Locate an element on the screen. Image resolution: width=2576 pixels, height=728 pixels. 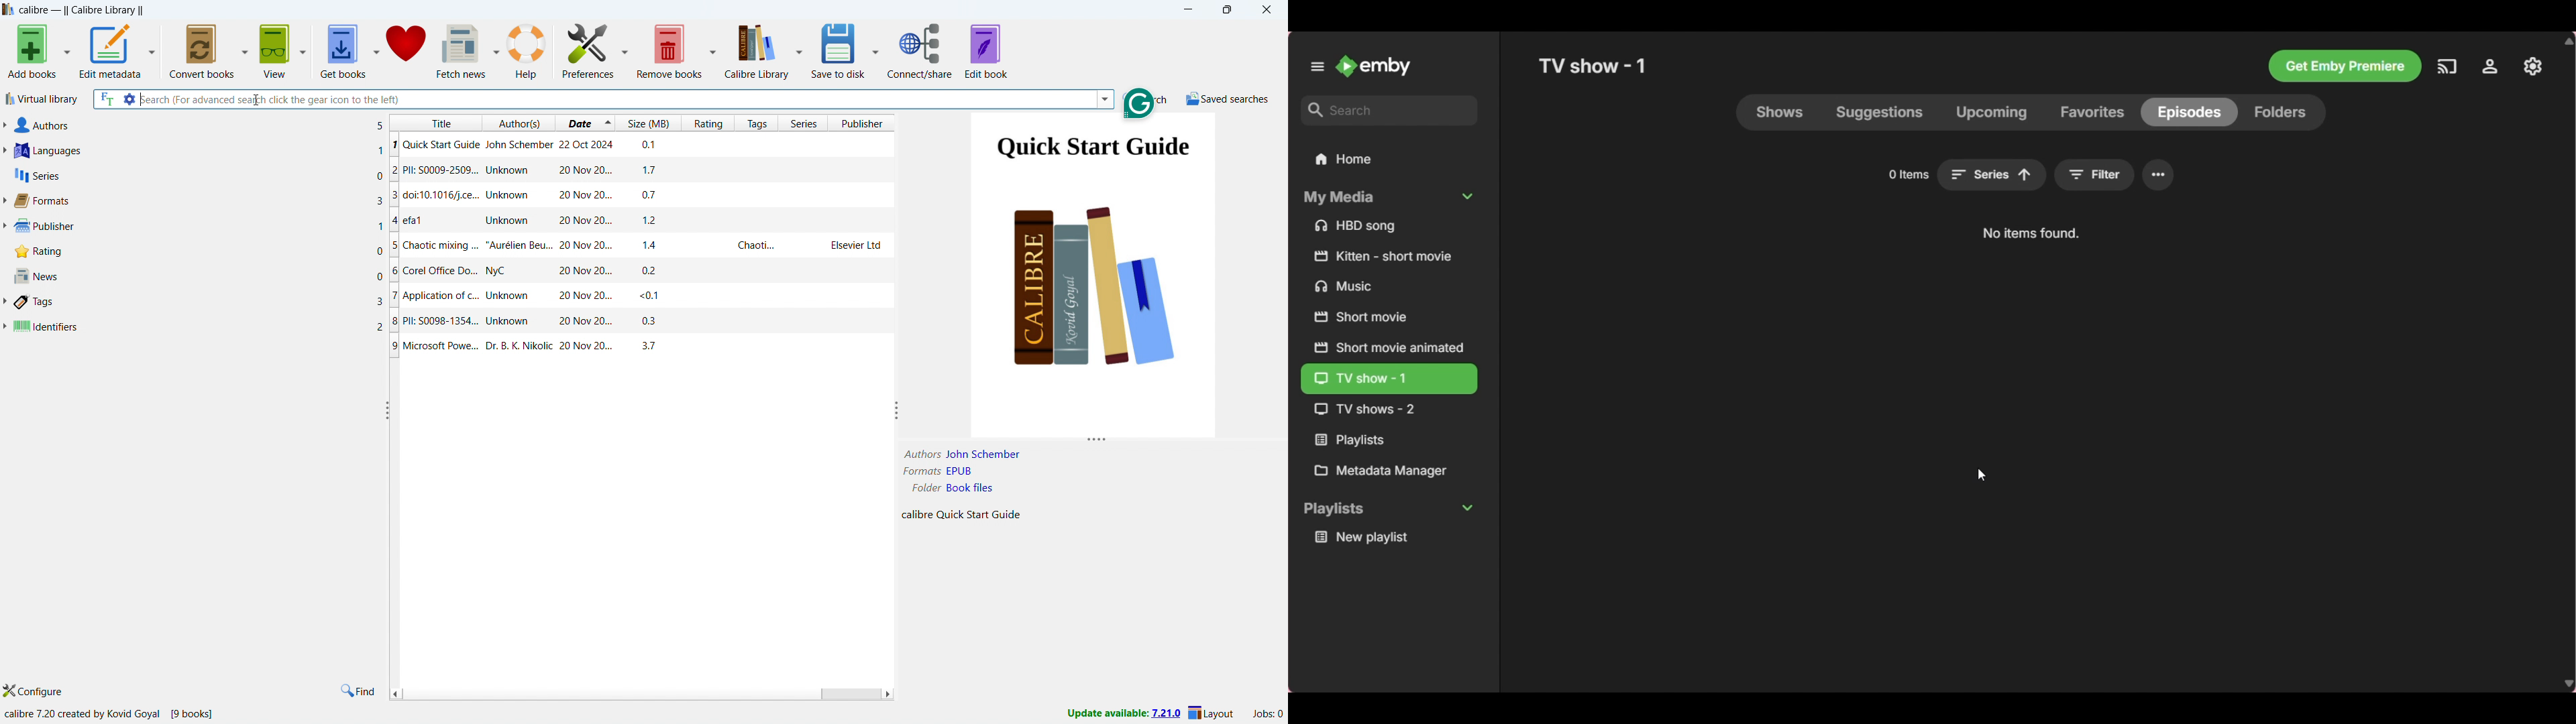
save to disk options is located at coordinates (875, 50).